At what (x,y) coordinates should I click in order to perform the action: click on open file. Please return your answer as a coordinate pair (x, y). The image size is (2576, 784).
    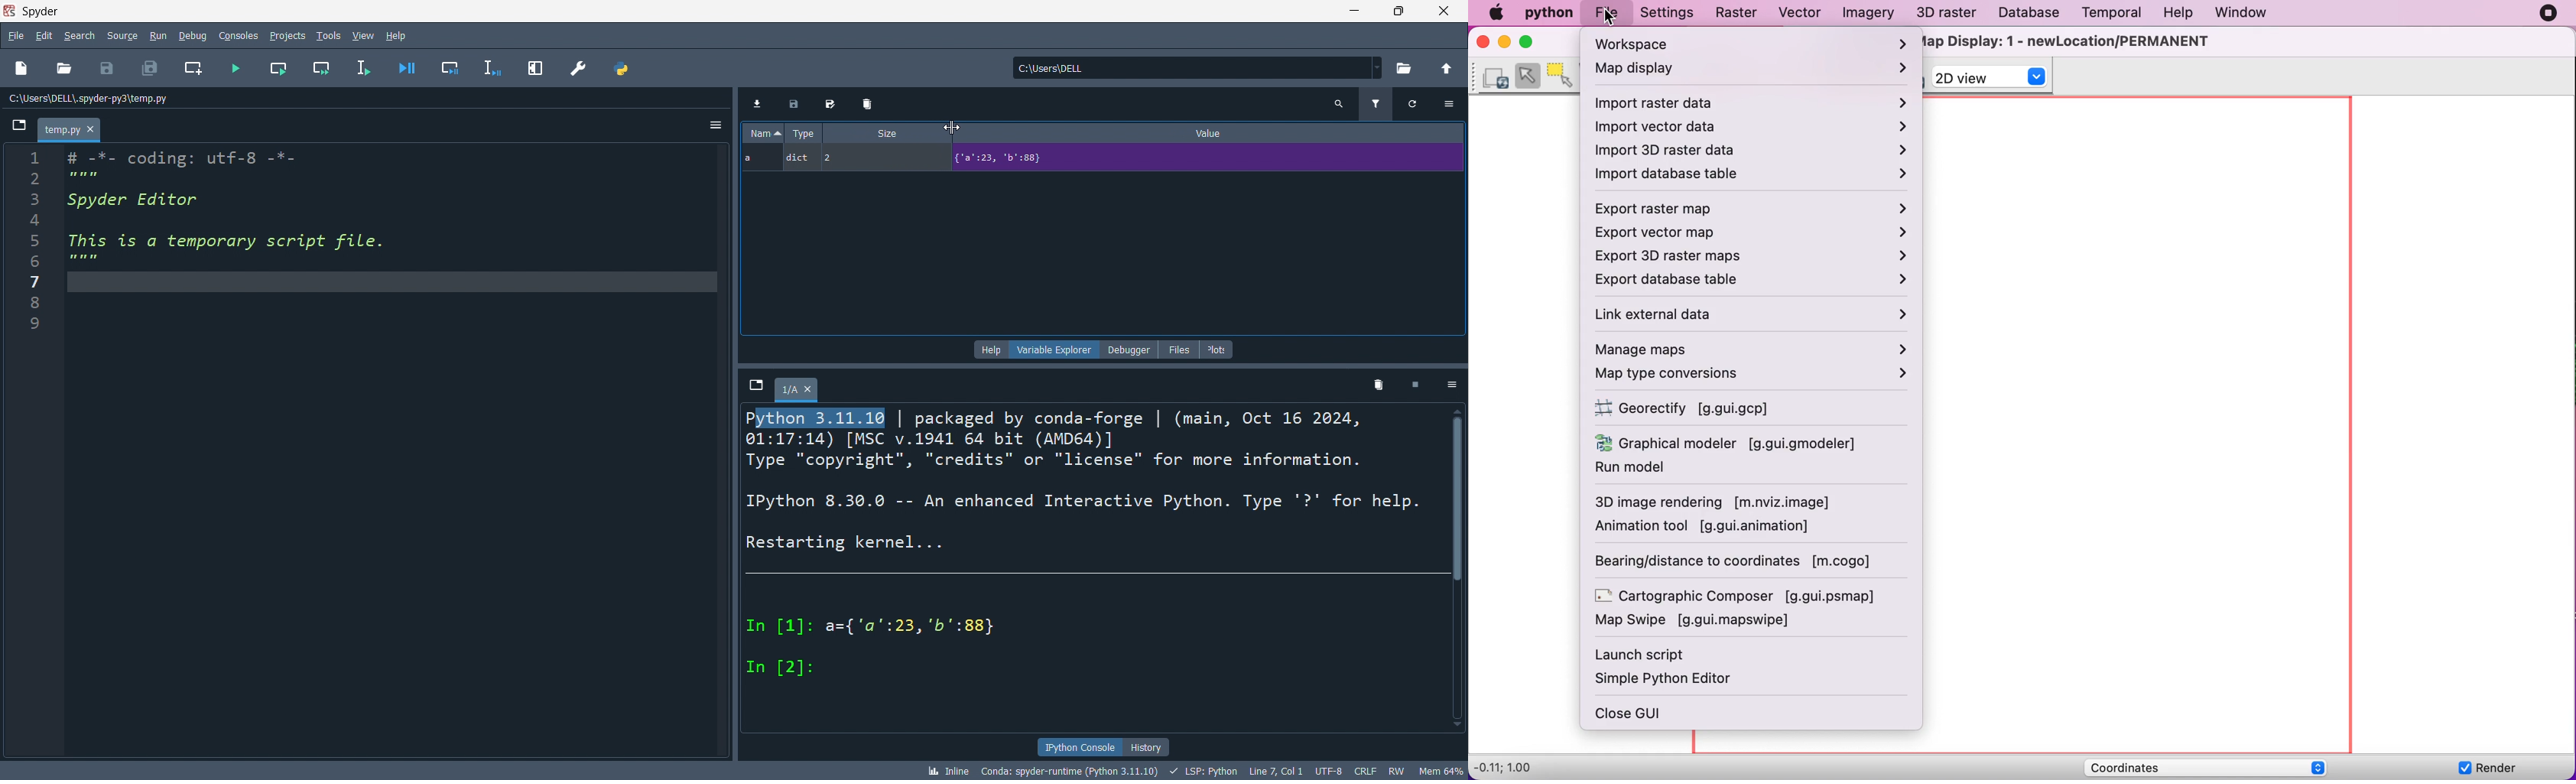
    Looking at the image, I should click on (62, 70).